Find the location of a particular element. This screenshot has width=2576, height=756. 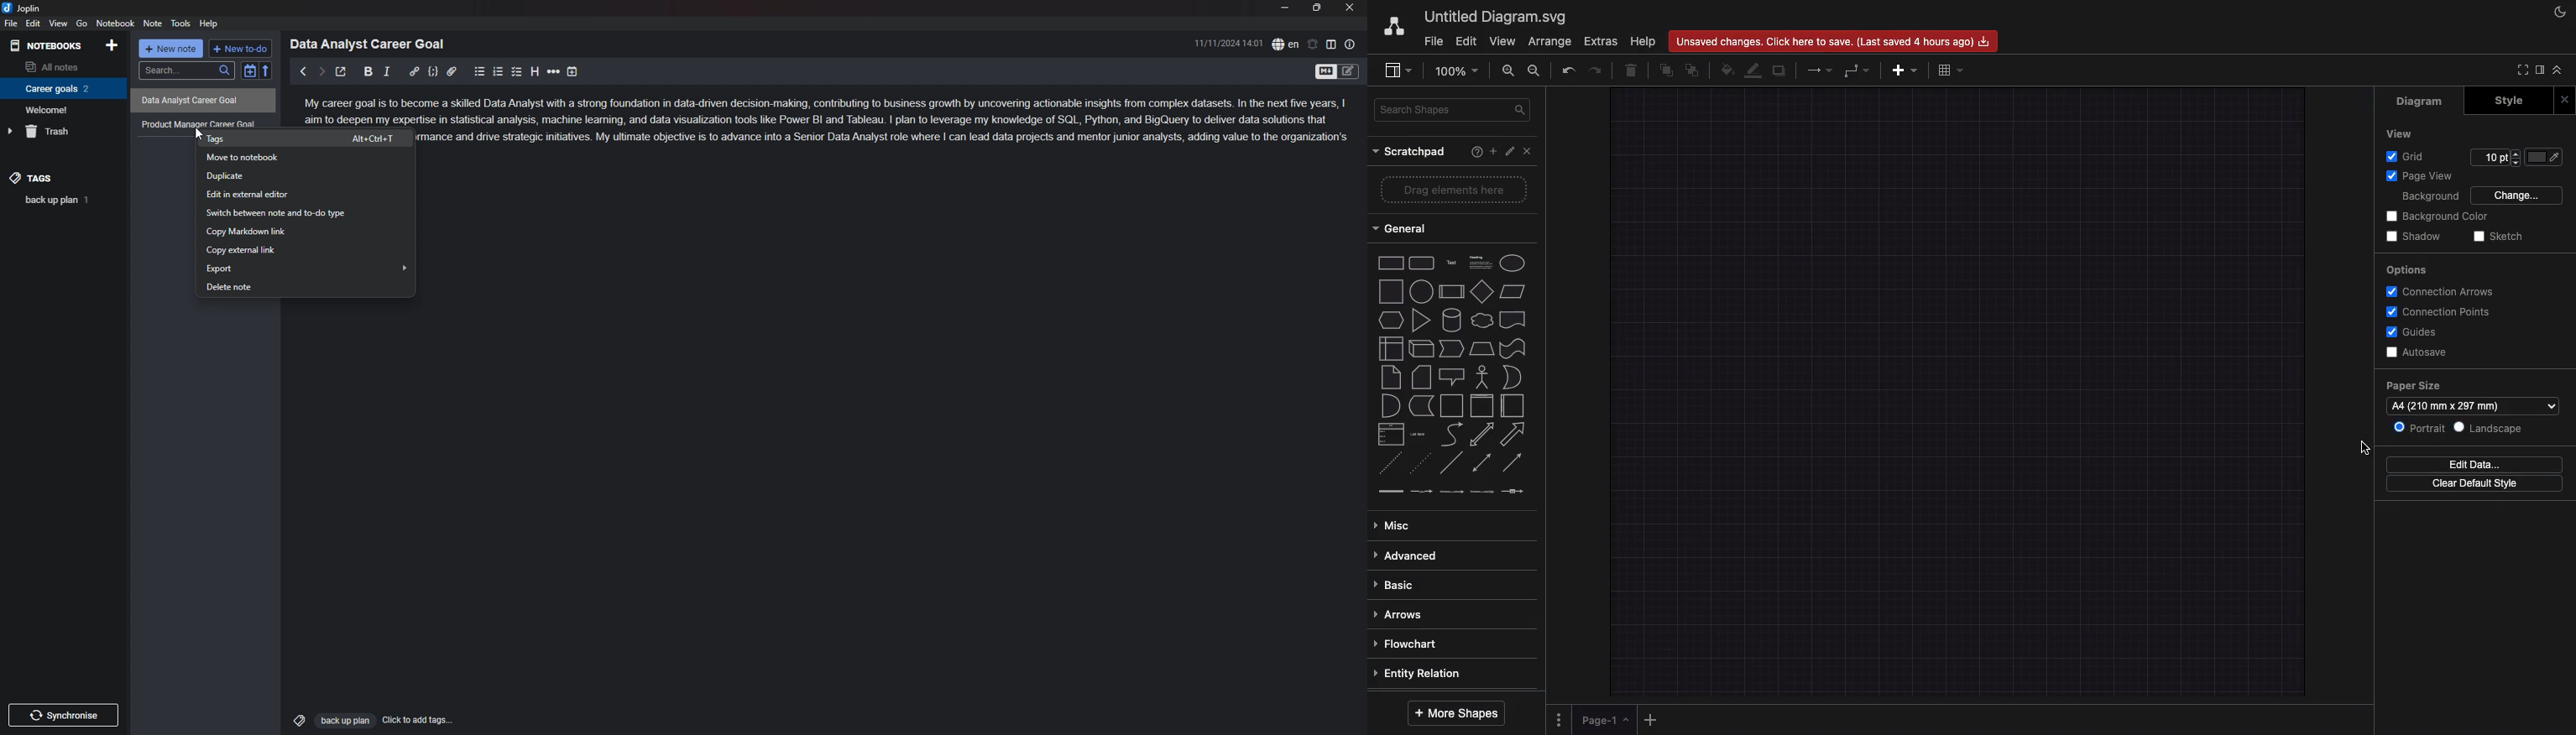

Close is located at coordinates (2568, 103).